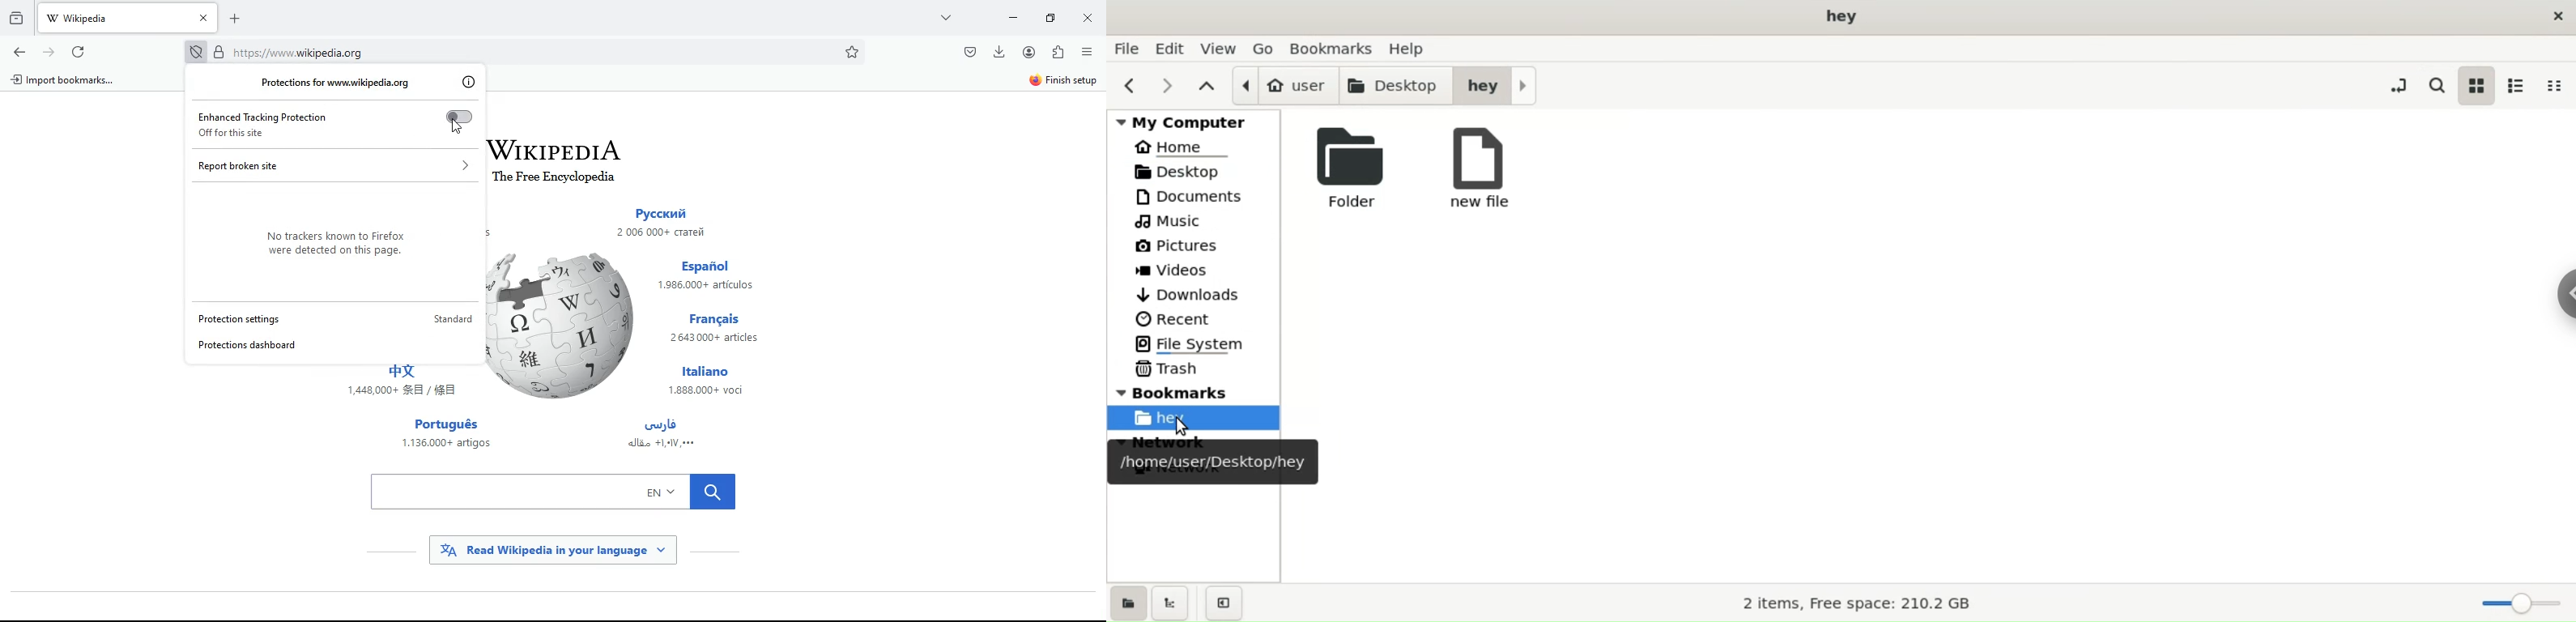 The height and width of the screenshot is (644, 2576). Describe the element at coordinates (255, 347) in the screenshot. I see `protections dashboard` at that location.